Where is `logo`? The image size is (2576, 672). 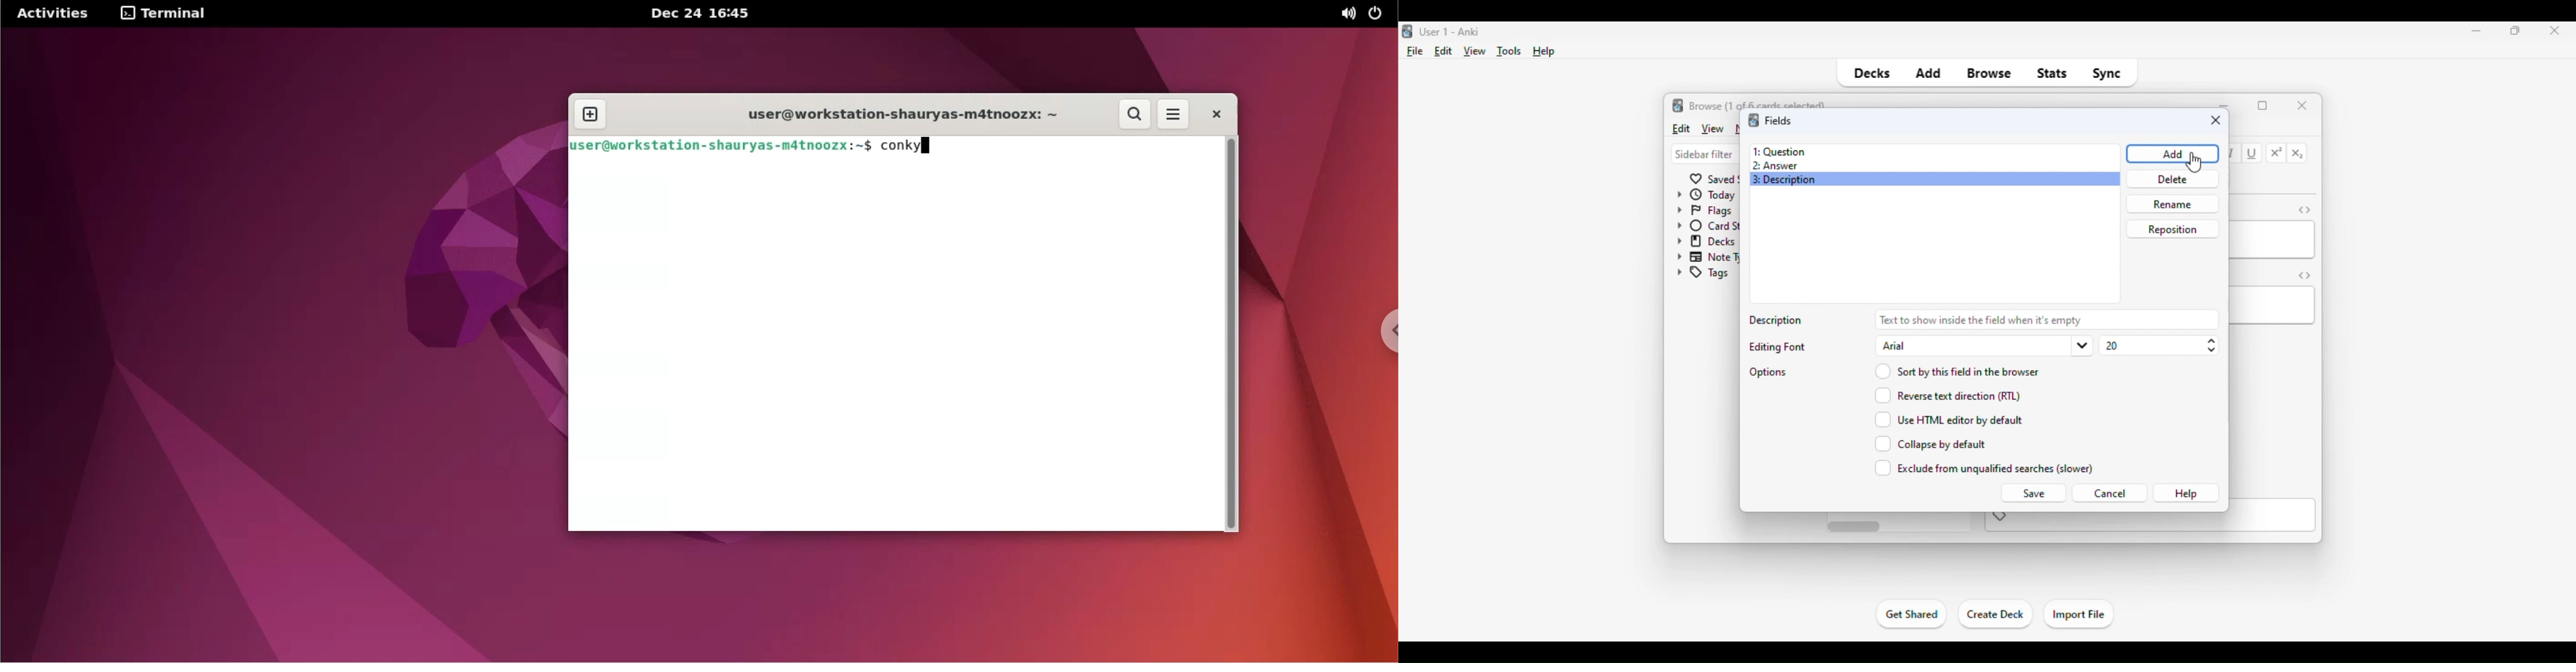 logo is located at coordinates (1678, 105).